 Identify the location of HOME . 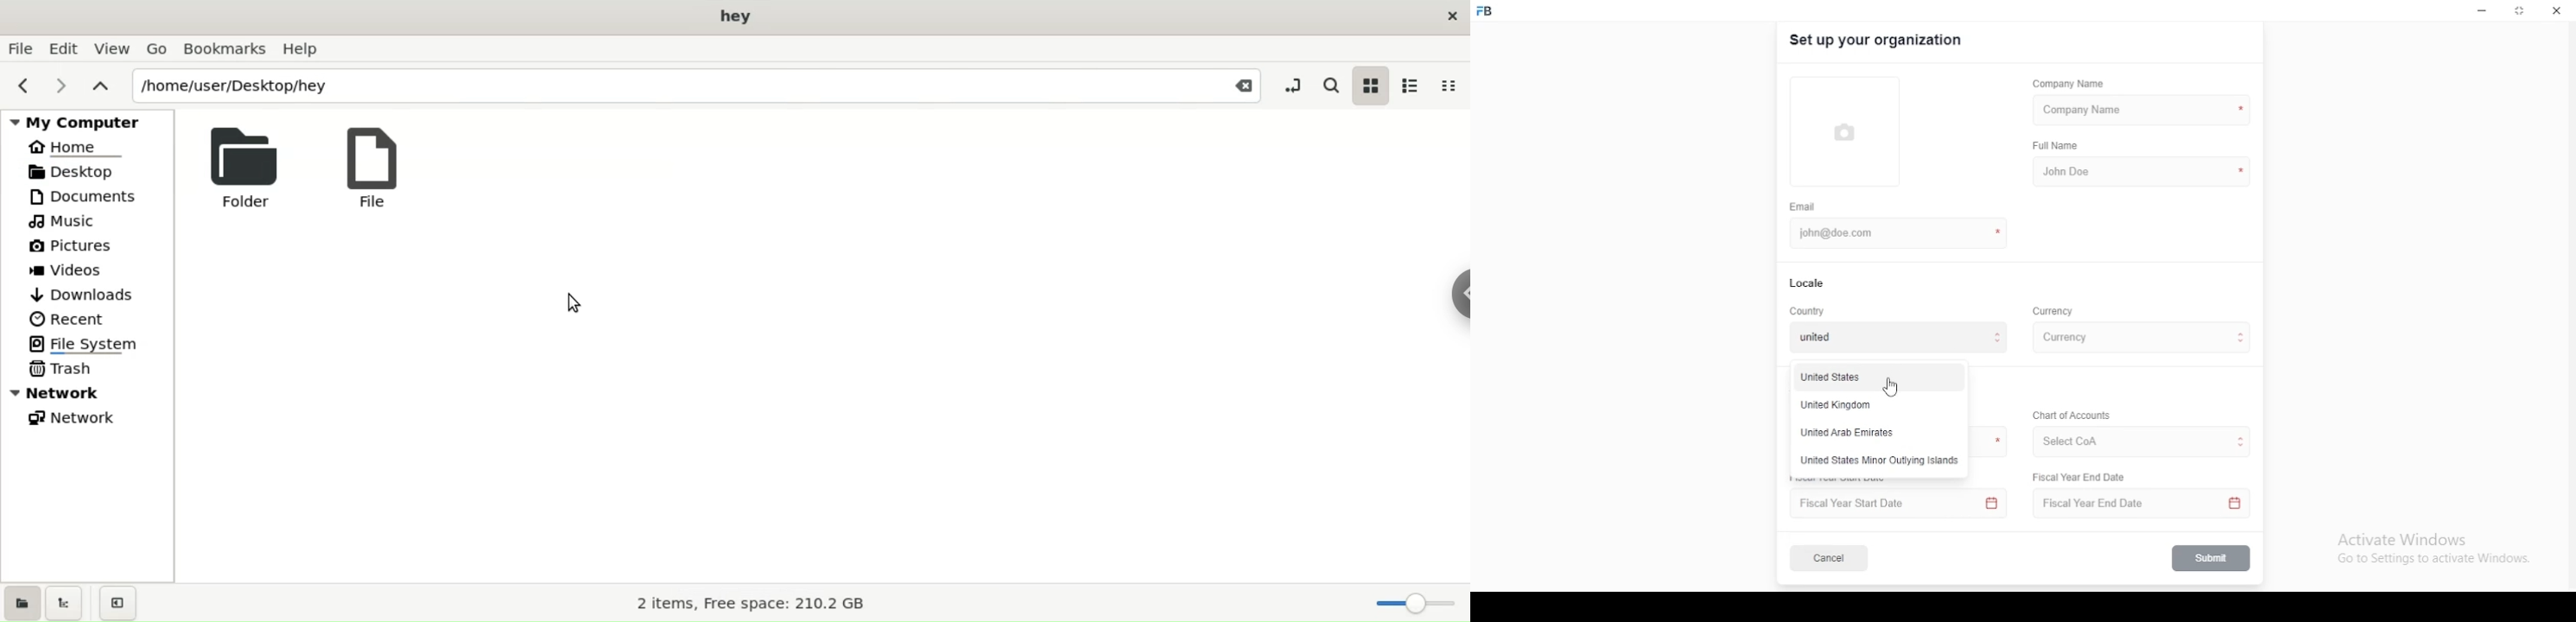
(80, 147).